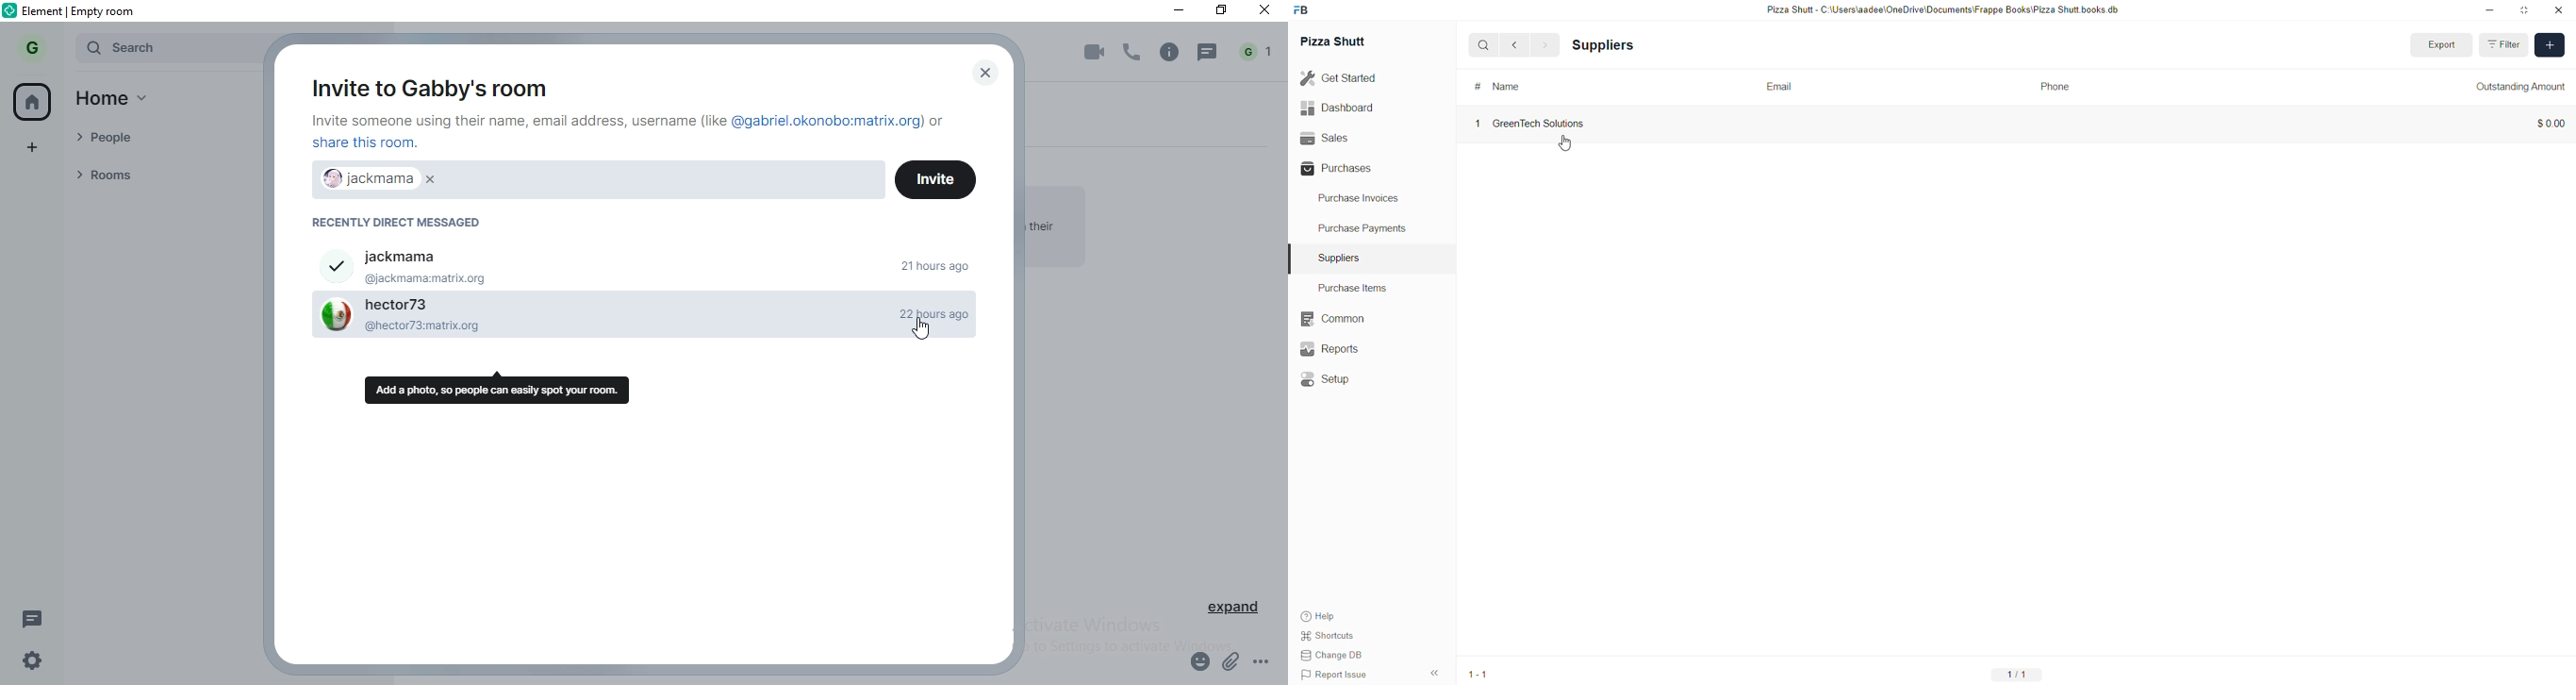 This screenshot has width=2576, height=700. Describe the element at coordinates (632, 132) in the screenshot. I see `text 1` at that location.